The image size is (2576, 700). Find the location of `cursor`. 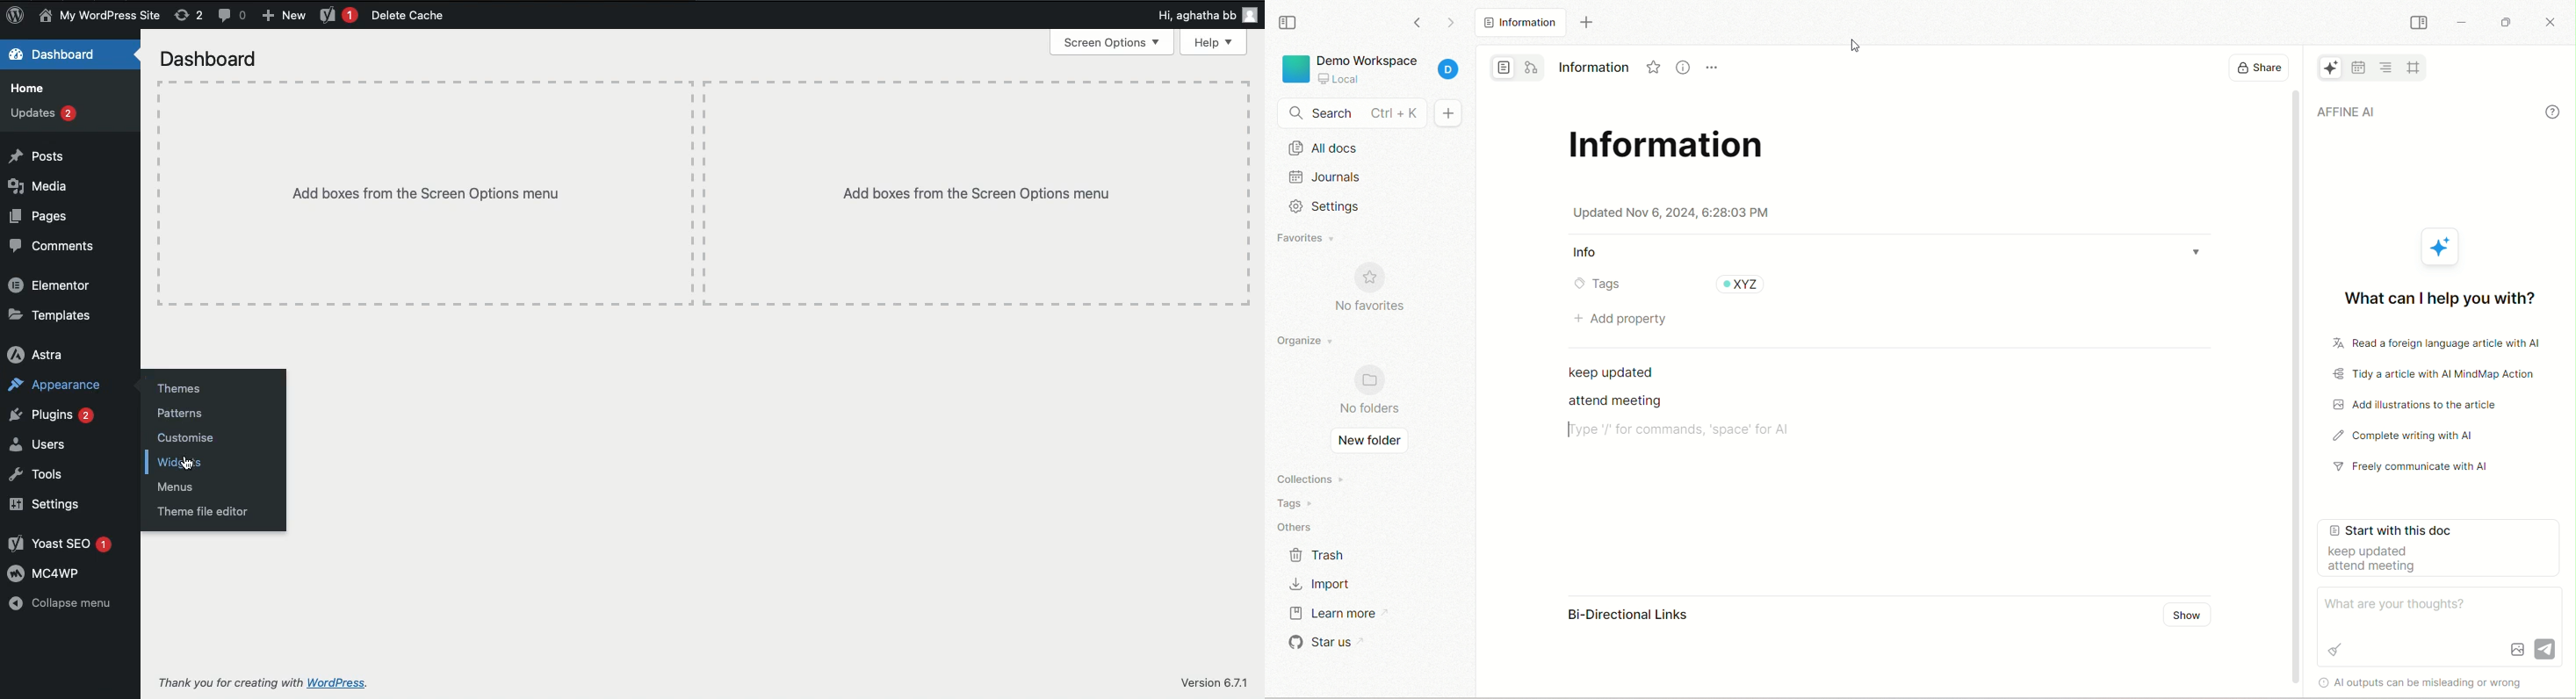

cursor is located at coordinates (187, 463).